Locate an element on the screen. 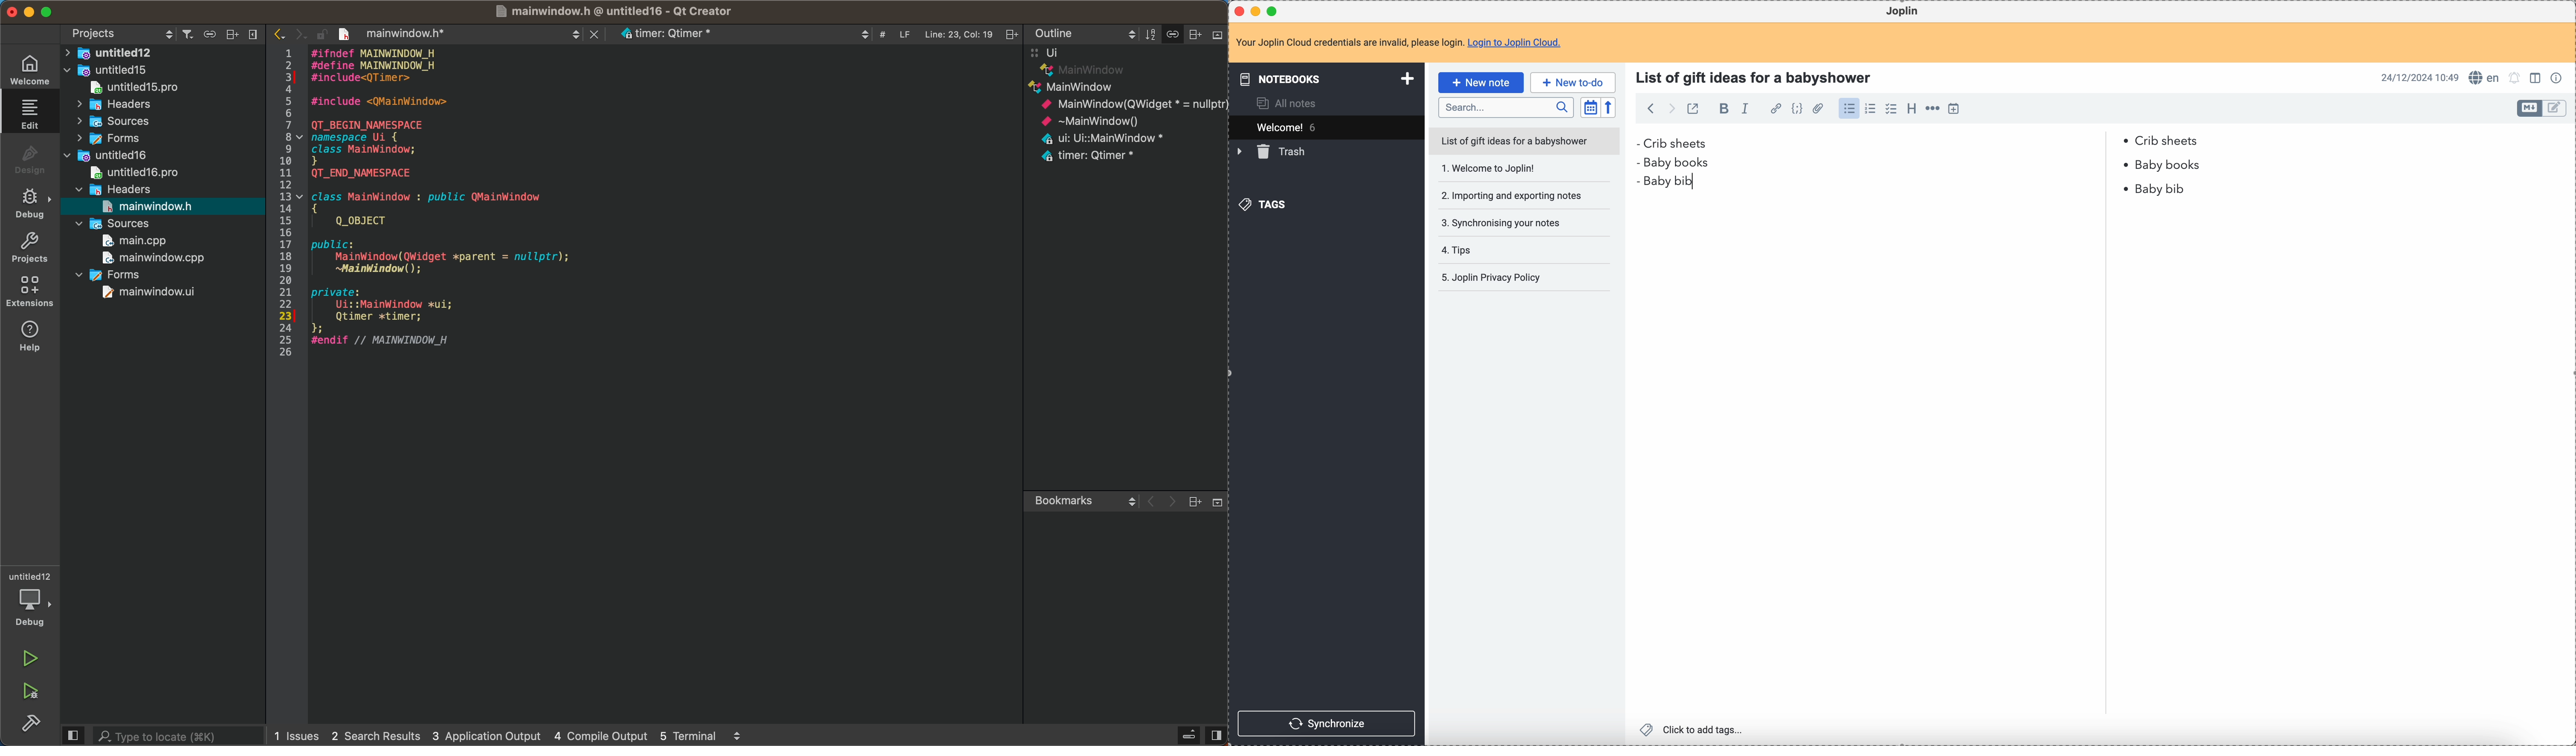 Image resolution: width=2576 pixels, height=756 pixels. toggle edit layout is located at coordinates (2538, 79).